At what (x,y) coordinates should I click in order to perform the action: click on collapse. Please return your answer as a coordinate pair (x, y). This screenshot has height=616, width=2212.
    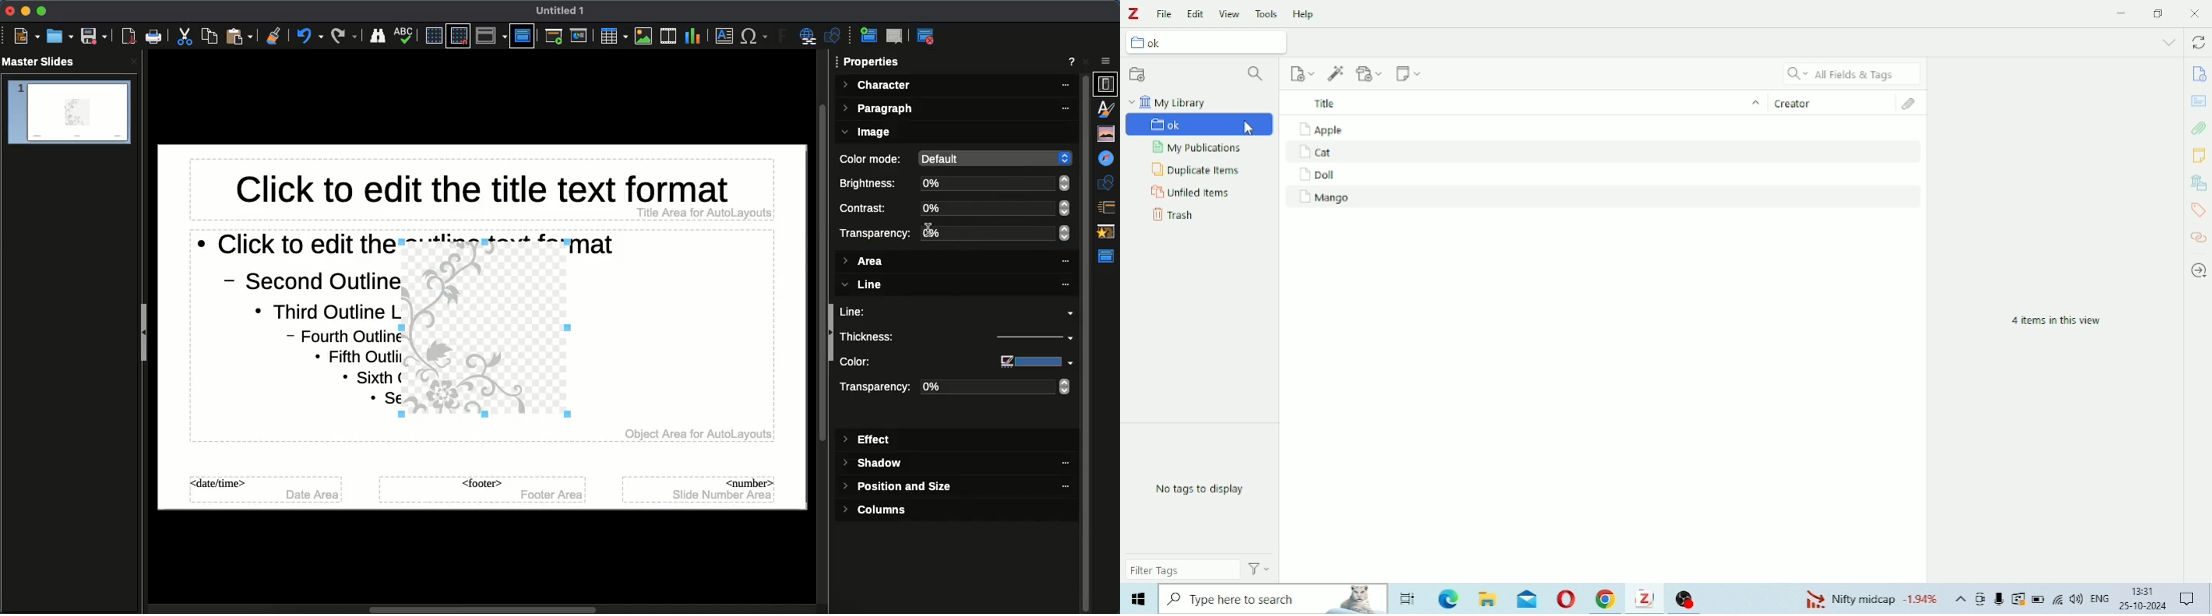
    Looking at the image, I should click on (831, 334).